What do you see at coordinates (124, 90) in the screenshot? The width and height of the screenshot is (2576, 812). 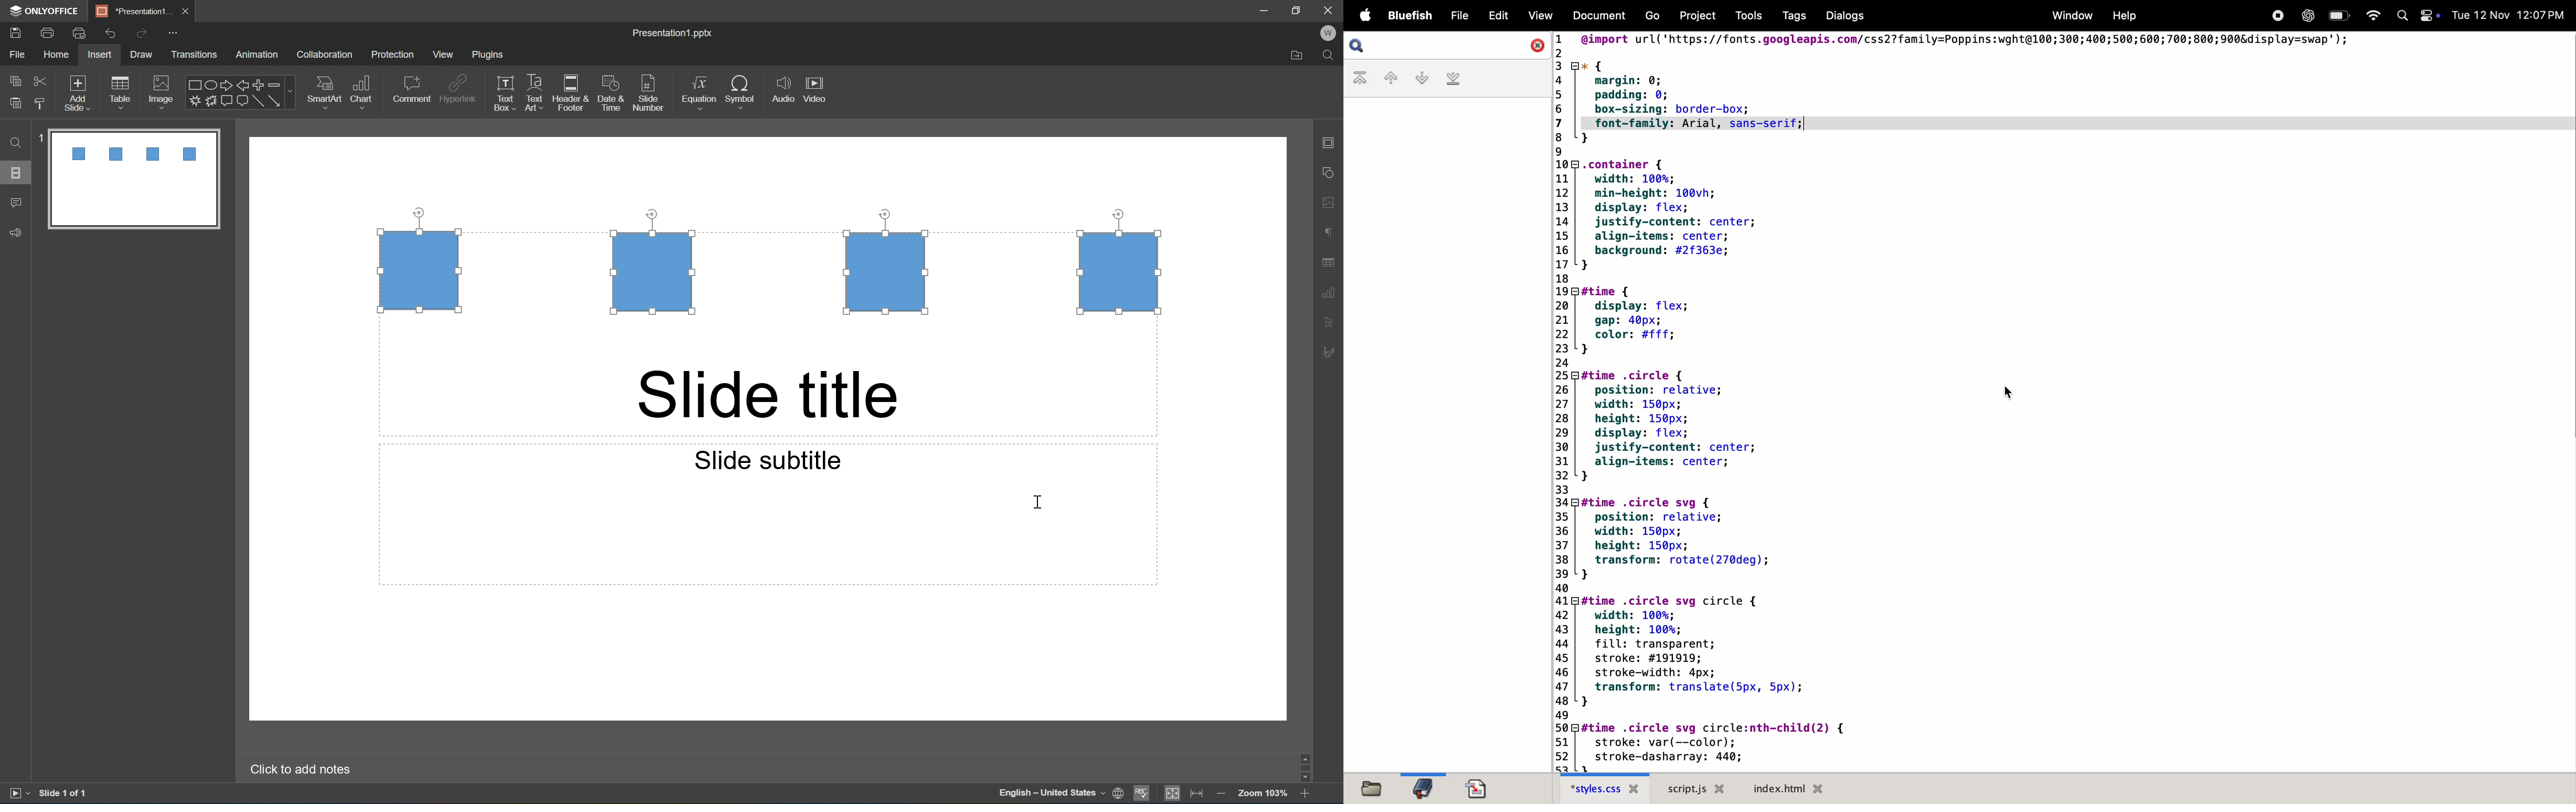 I see `table` at bounding box center [124, 90].